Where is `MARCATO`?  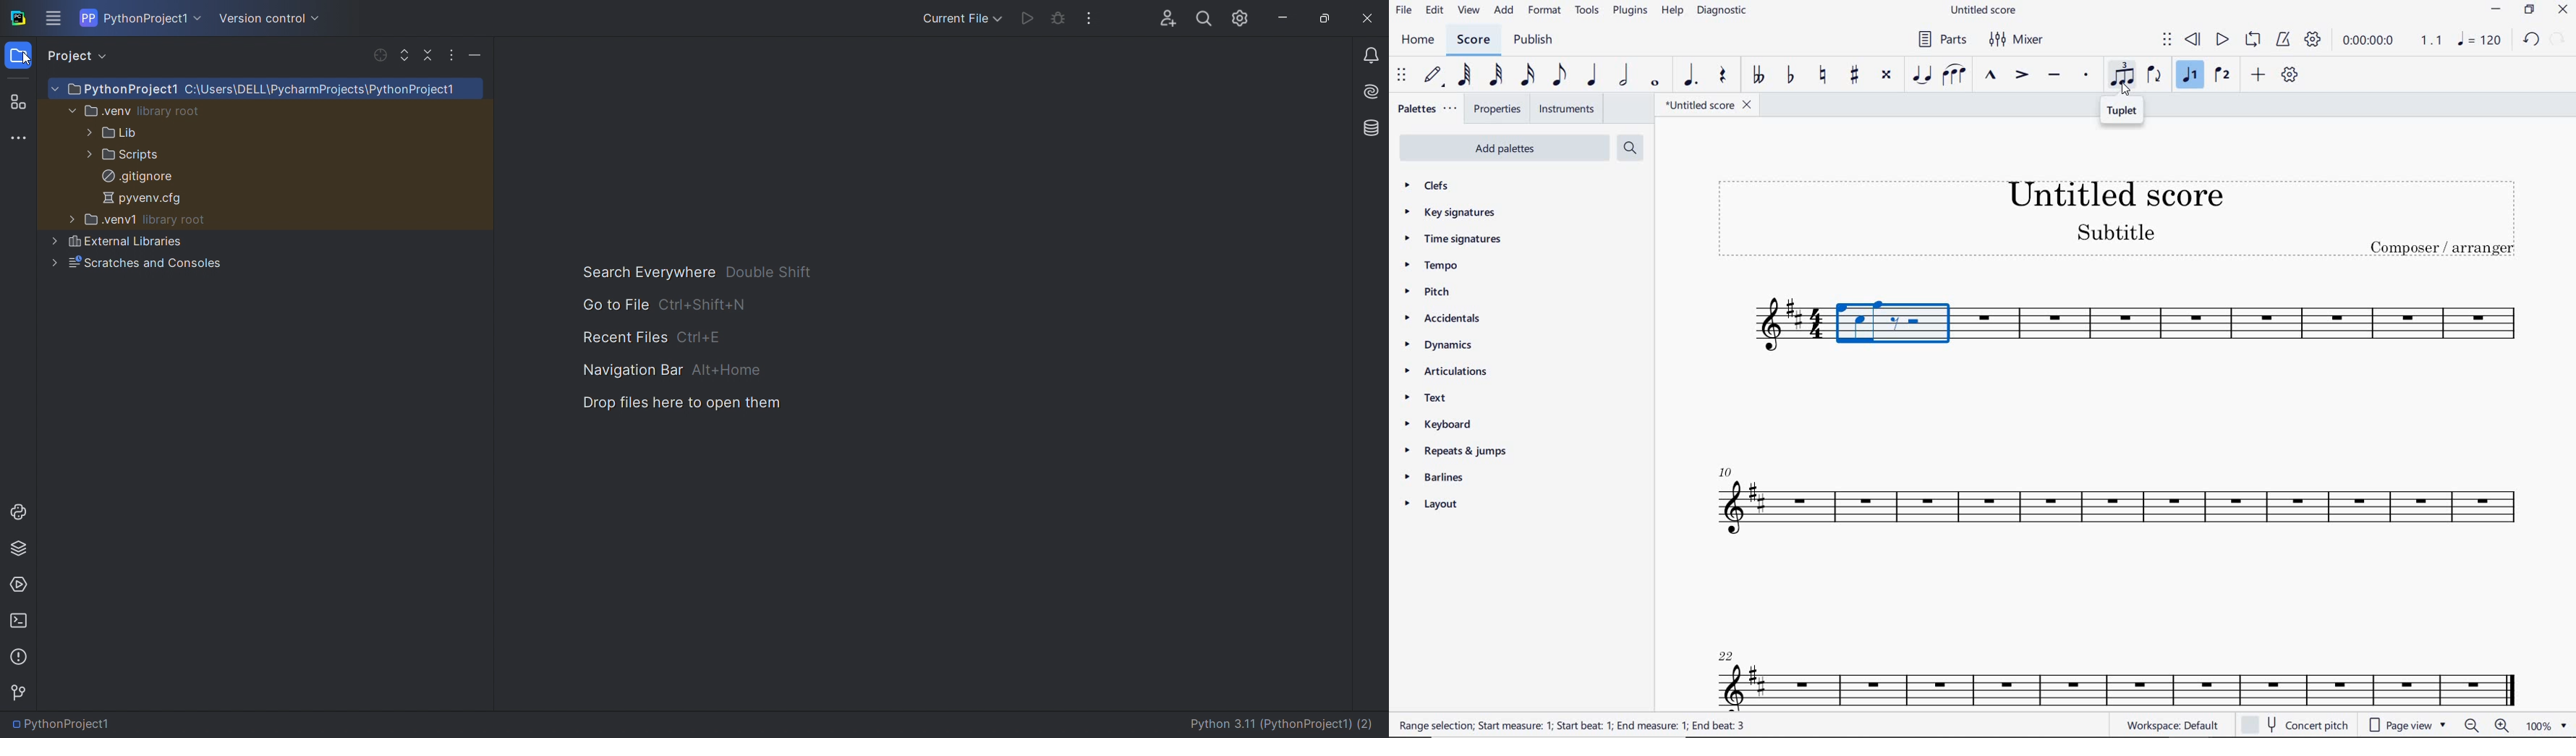 MARCATO is located at coordinates (1991, 78).